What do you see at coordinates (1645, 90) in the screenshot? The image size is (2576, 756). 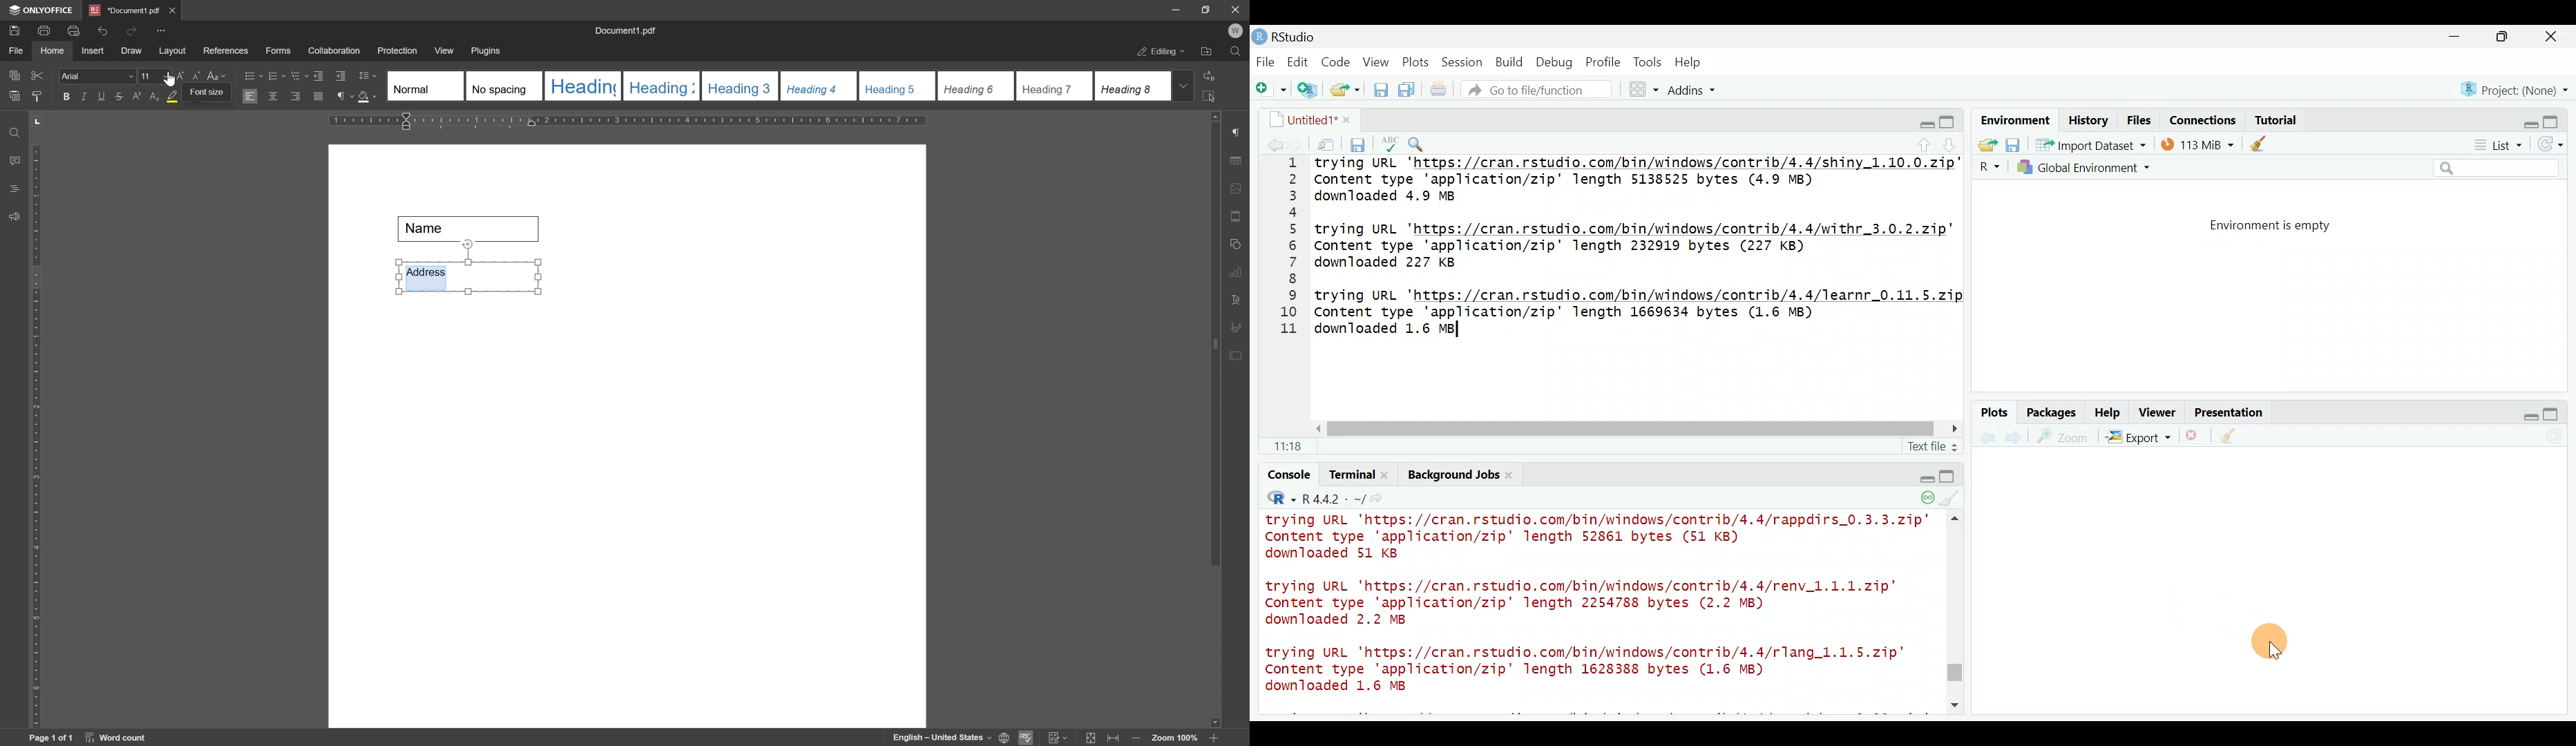 I see `Workspace panes` at bounding box center [1645, 90].